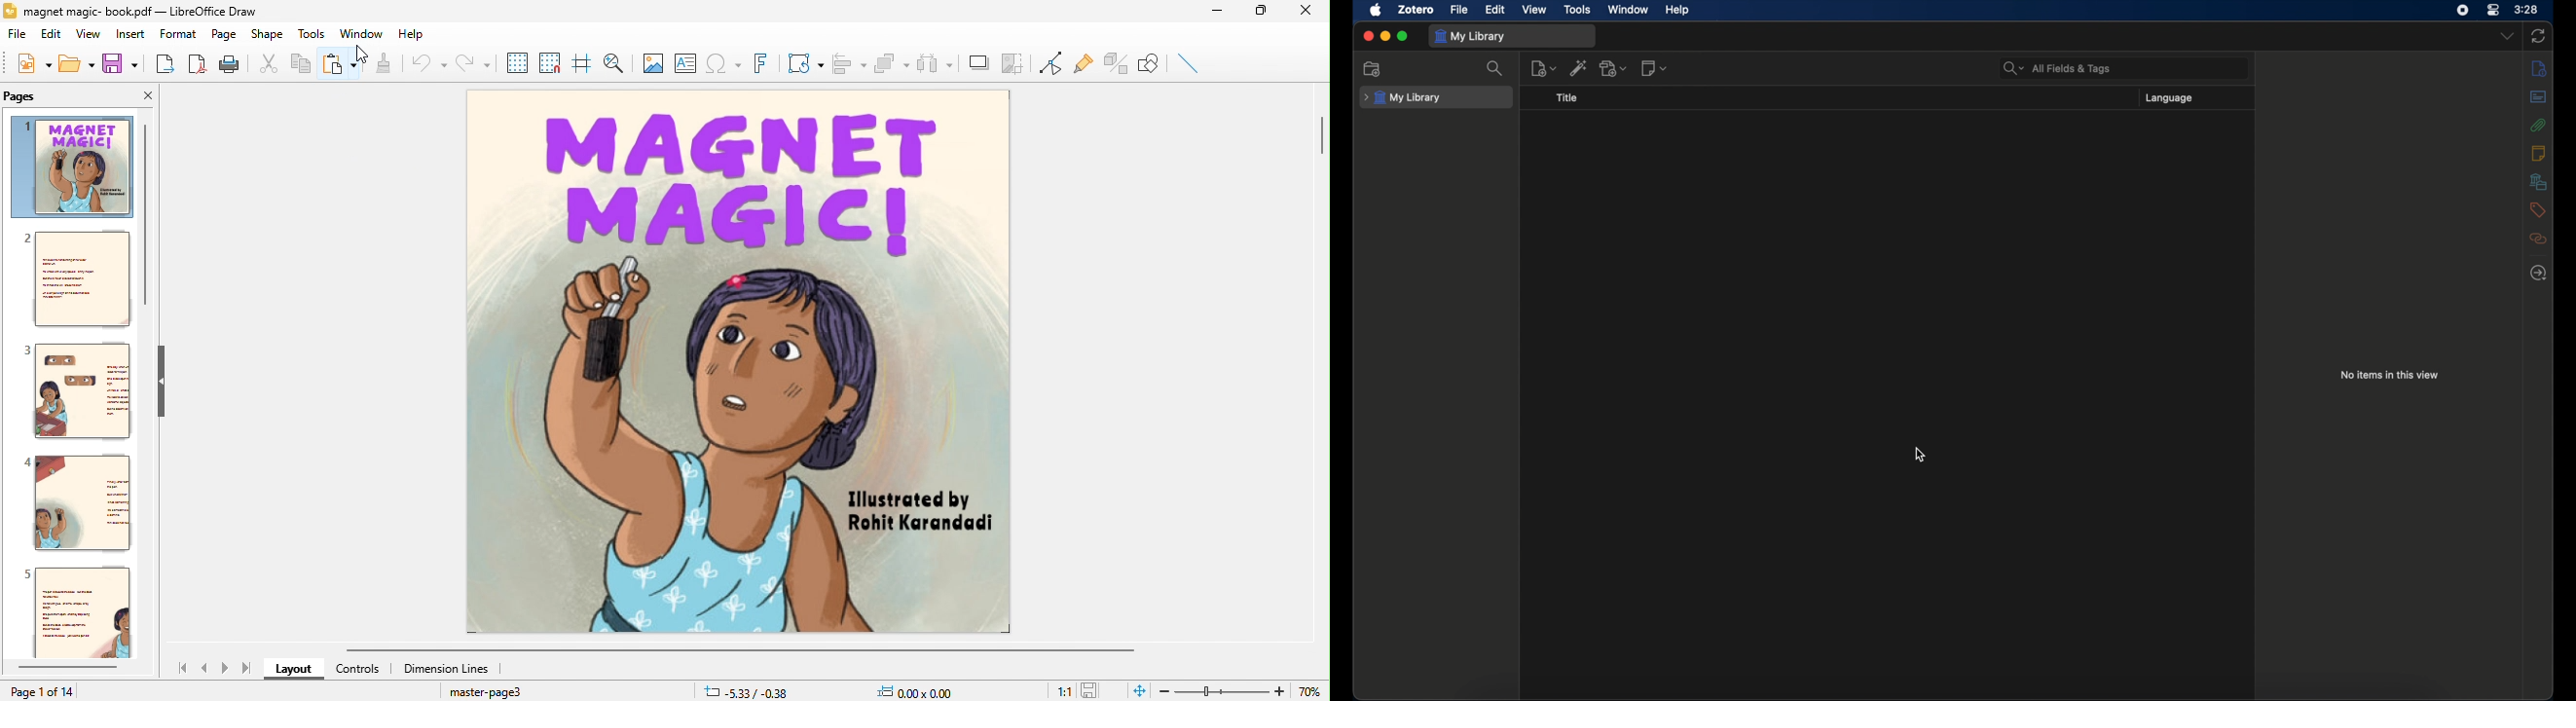 This screenshot has width=2576, height=728. What do you see at coordinates (341, 64) in the screenshot?
I see `paste` at bounding box center [341, 64].